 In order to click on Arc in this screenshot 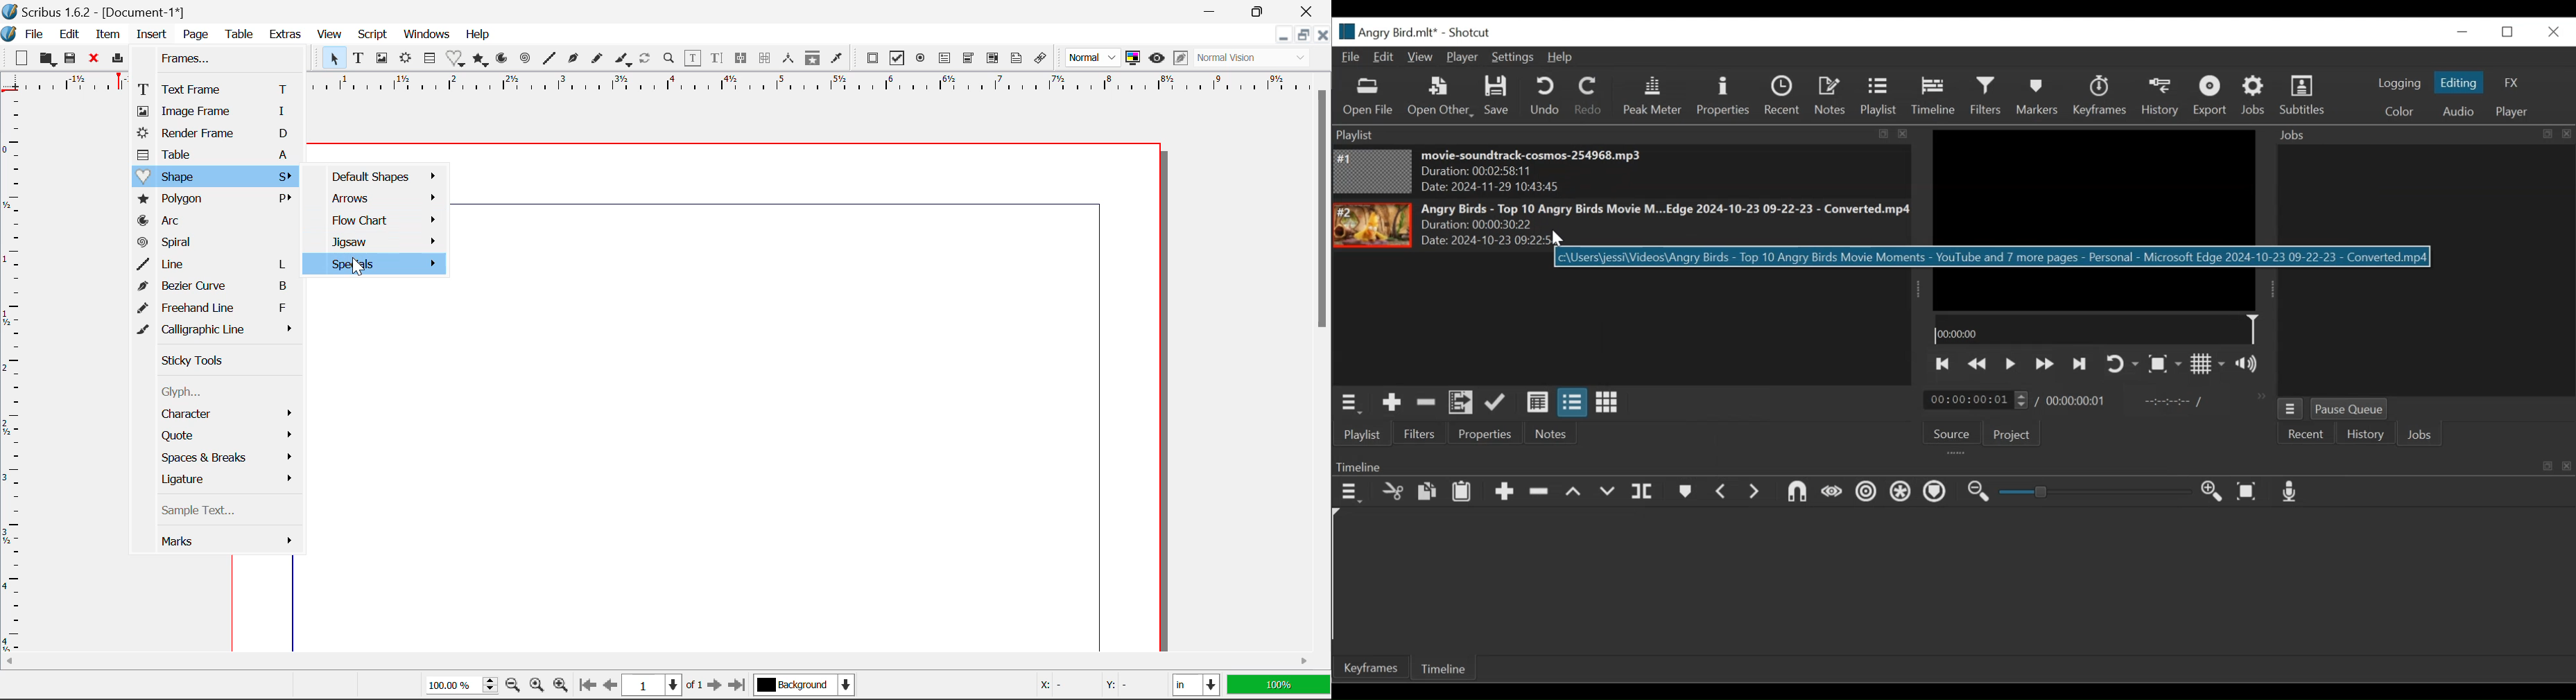, I will do `click(219, 221)`.